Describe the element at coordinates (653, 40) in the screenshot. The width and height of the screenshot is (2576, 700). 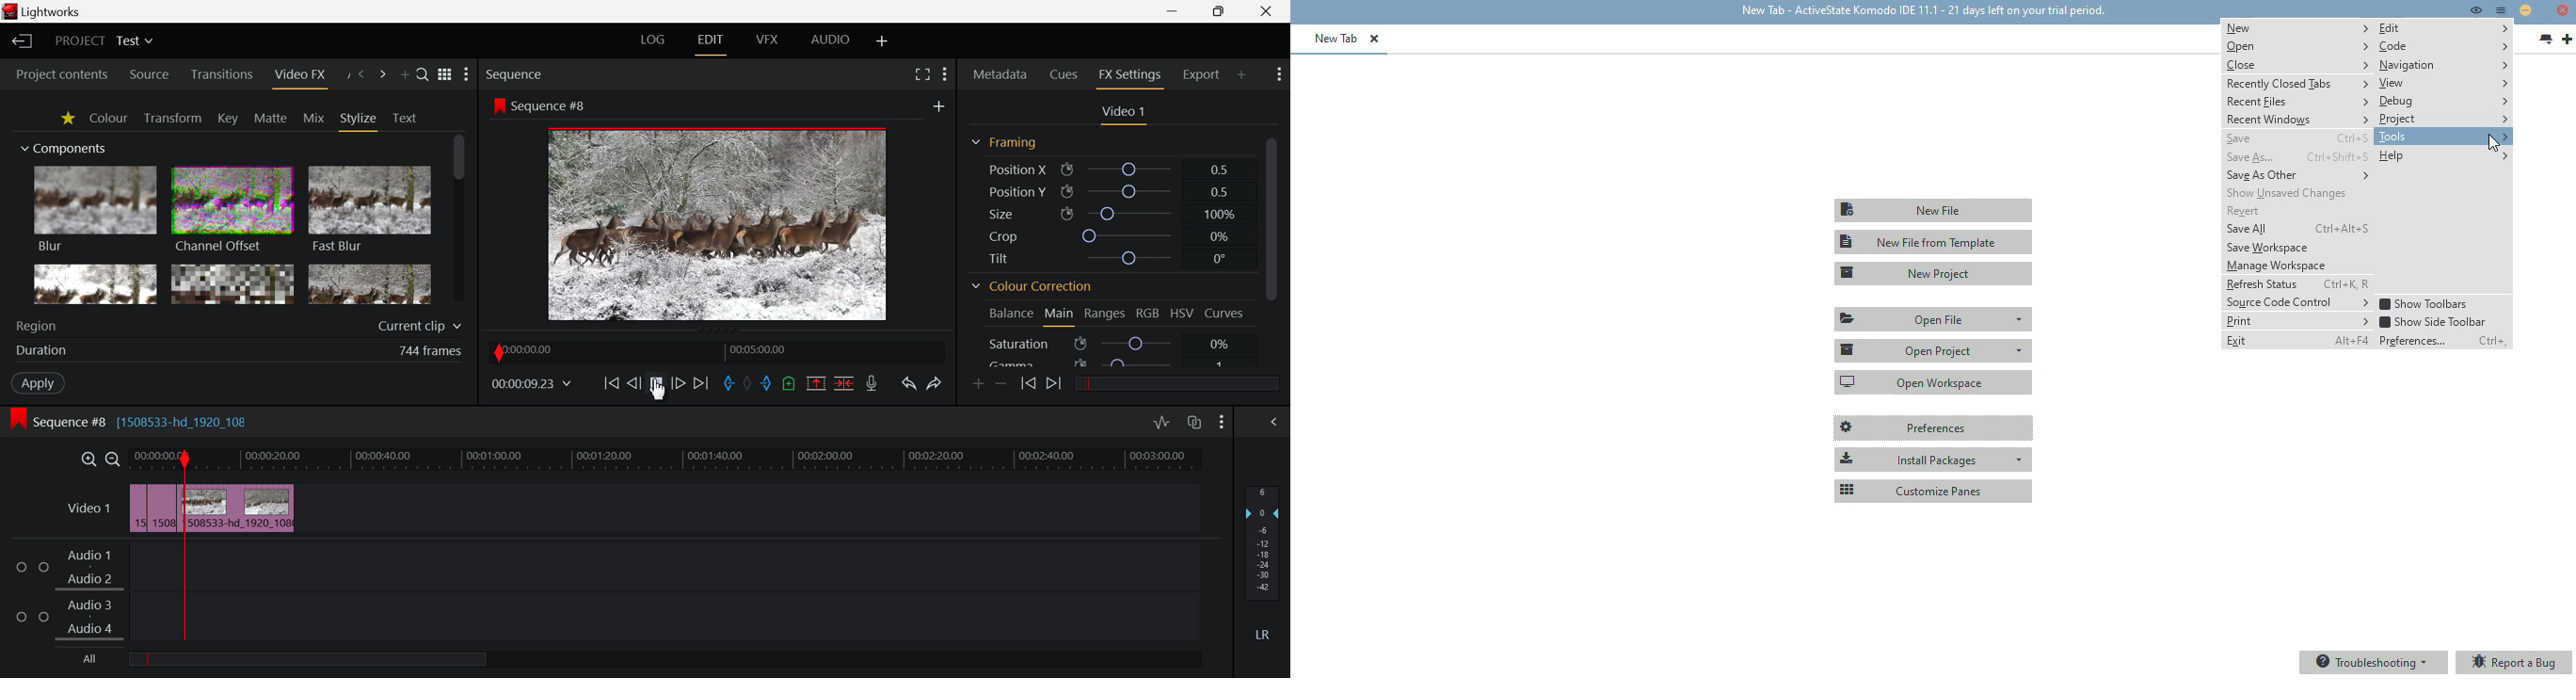
I see `LOG Layout` at that location.